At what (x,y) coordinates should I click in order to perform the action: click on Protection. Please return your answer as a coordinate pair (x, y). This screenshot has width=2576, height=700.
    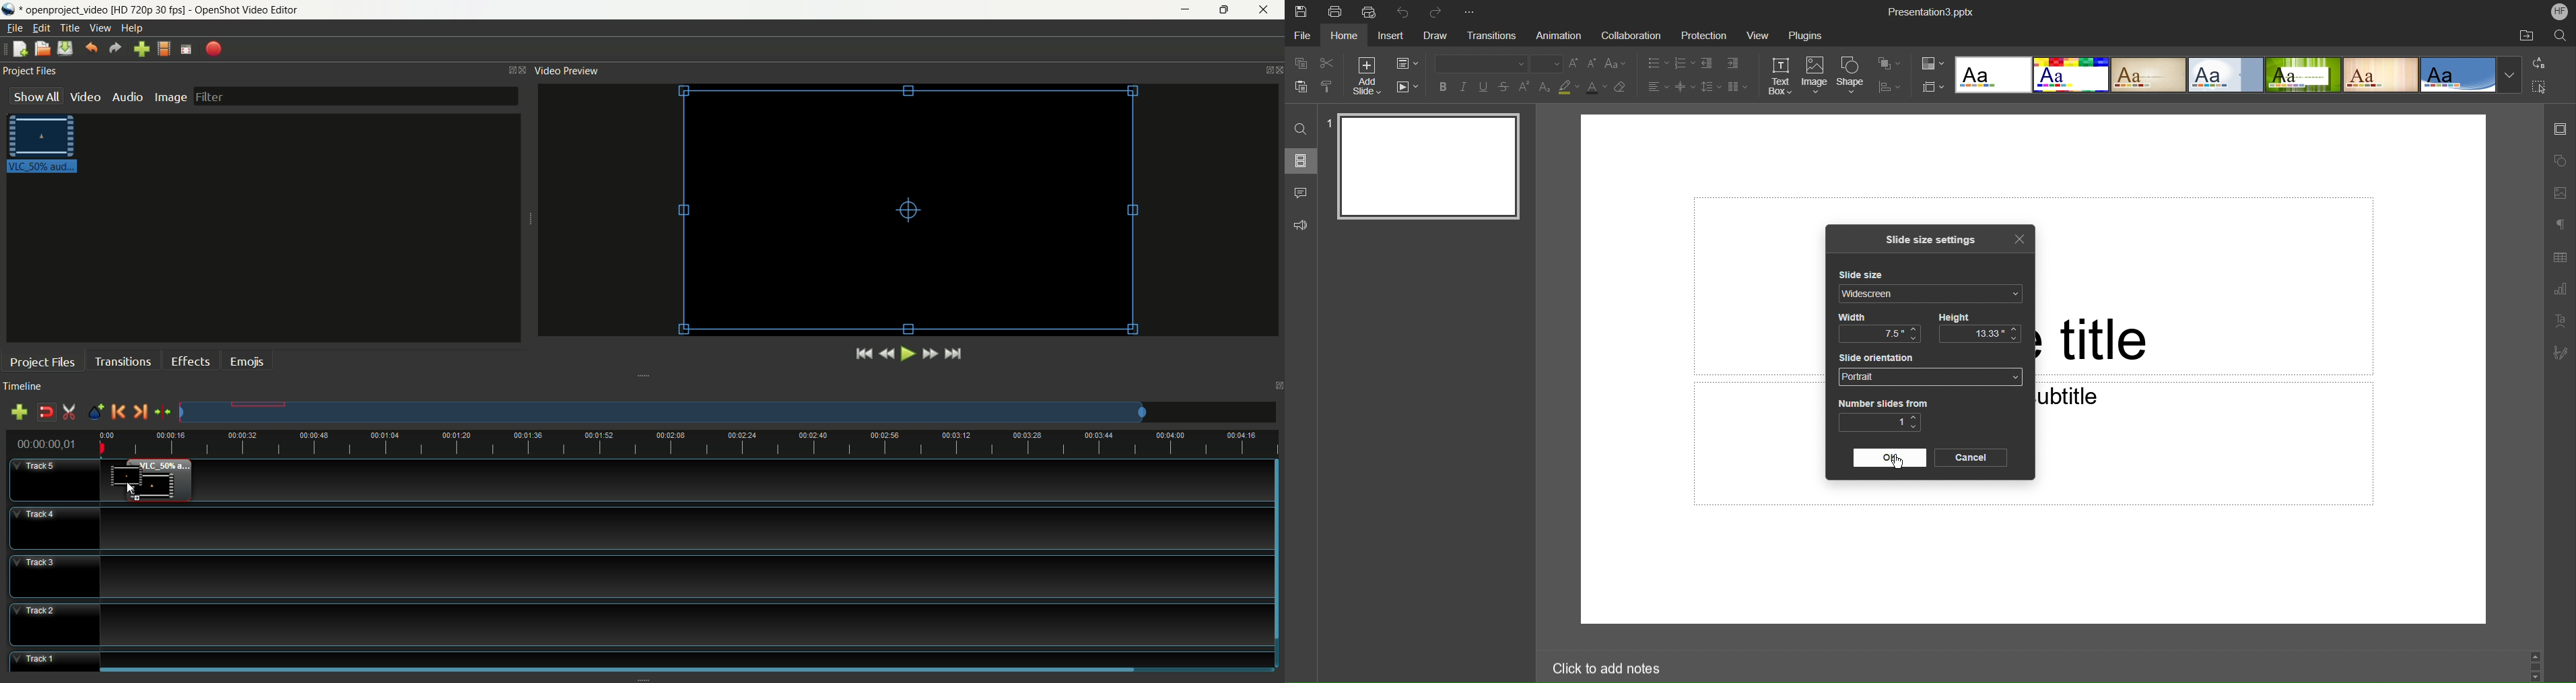
    Looking at the image, I should click on (1706, 36).